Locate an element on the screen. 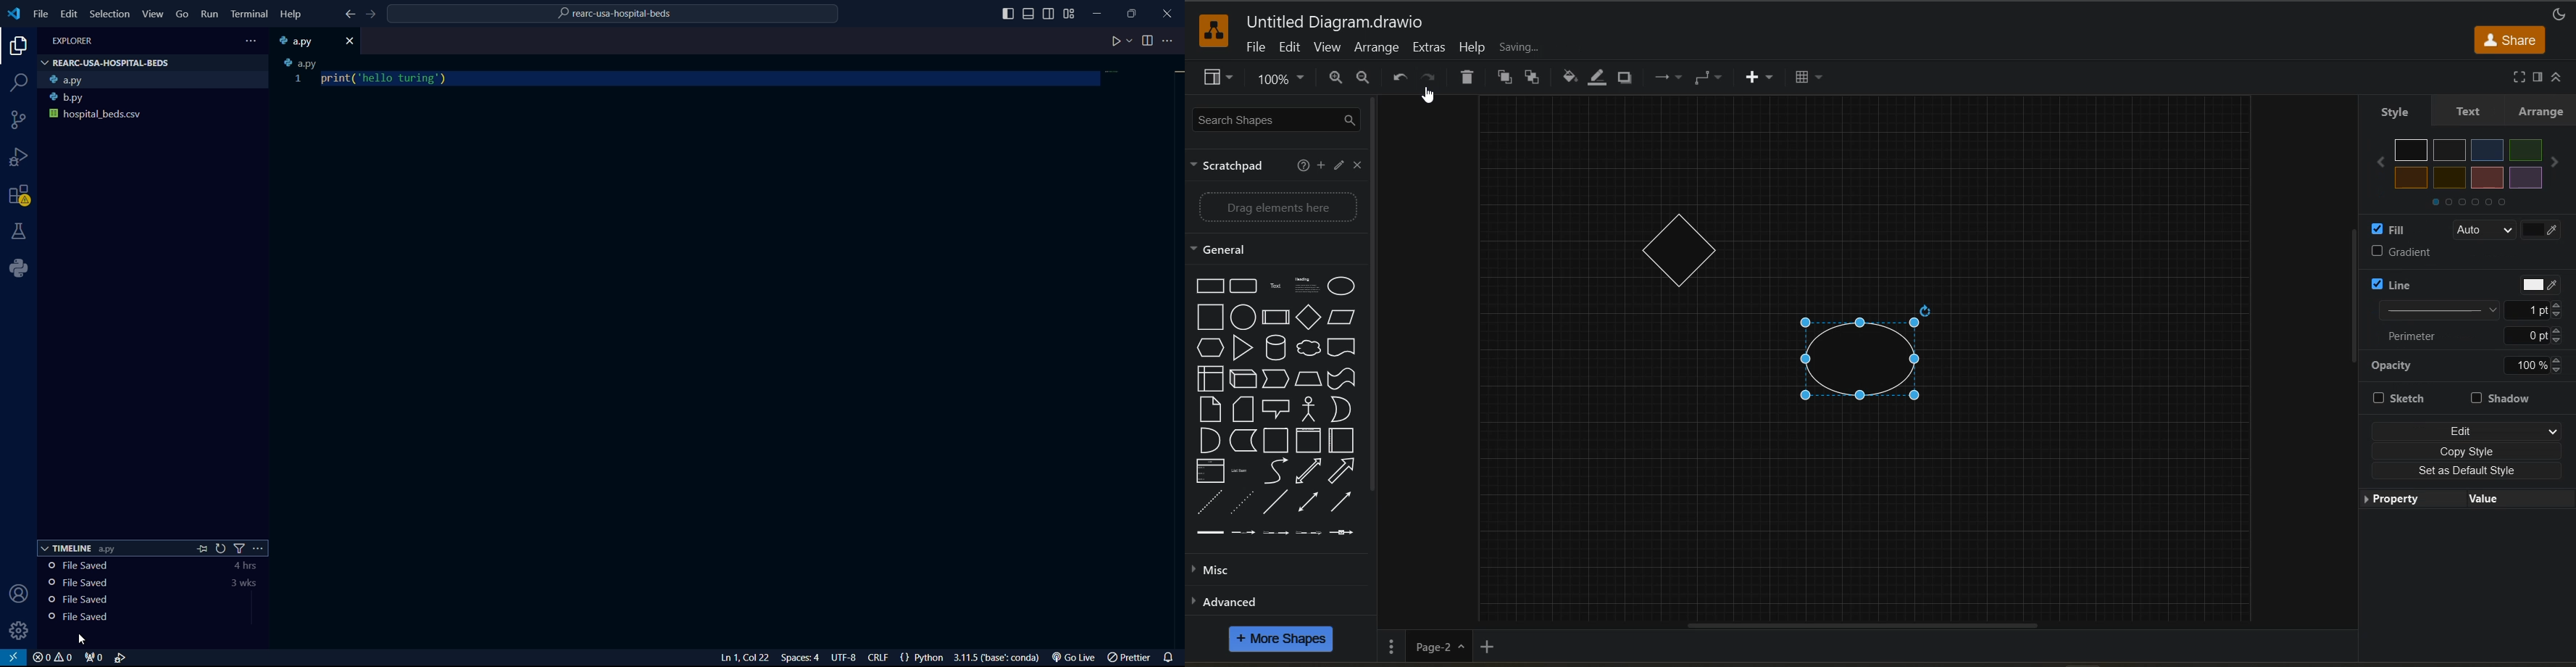 Image resolution: width=2576 pixels, height=672 pixels. line is located at coordinates (2470, 299).